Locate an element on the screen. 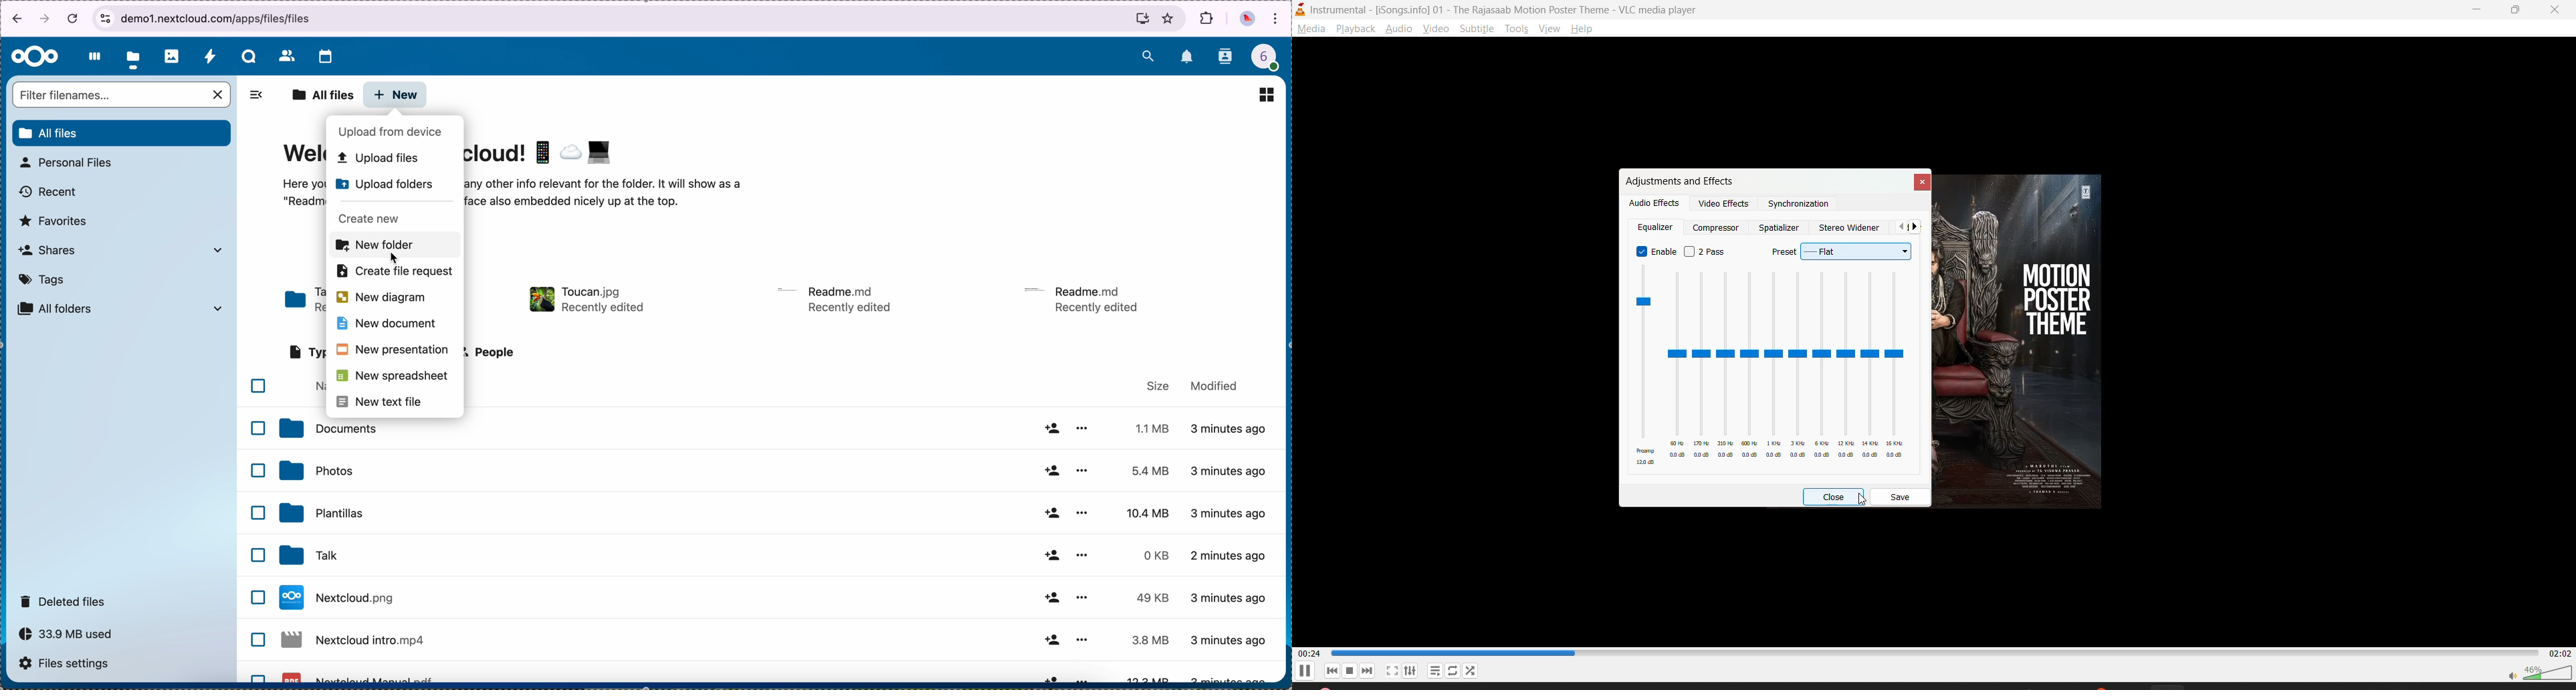 The height and width of the screenshot is (700, 2576). Nextcloud logo is located at coordinates (35, 57).